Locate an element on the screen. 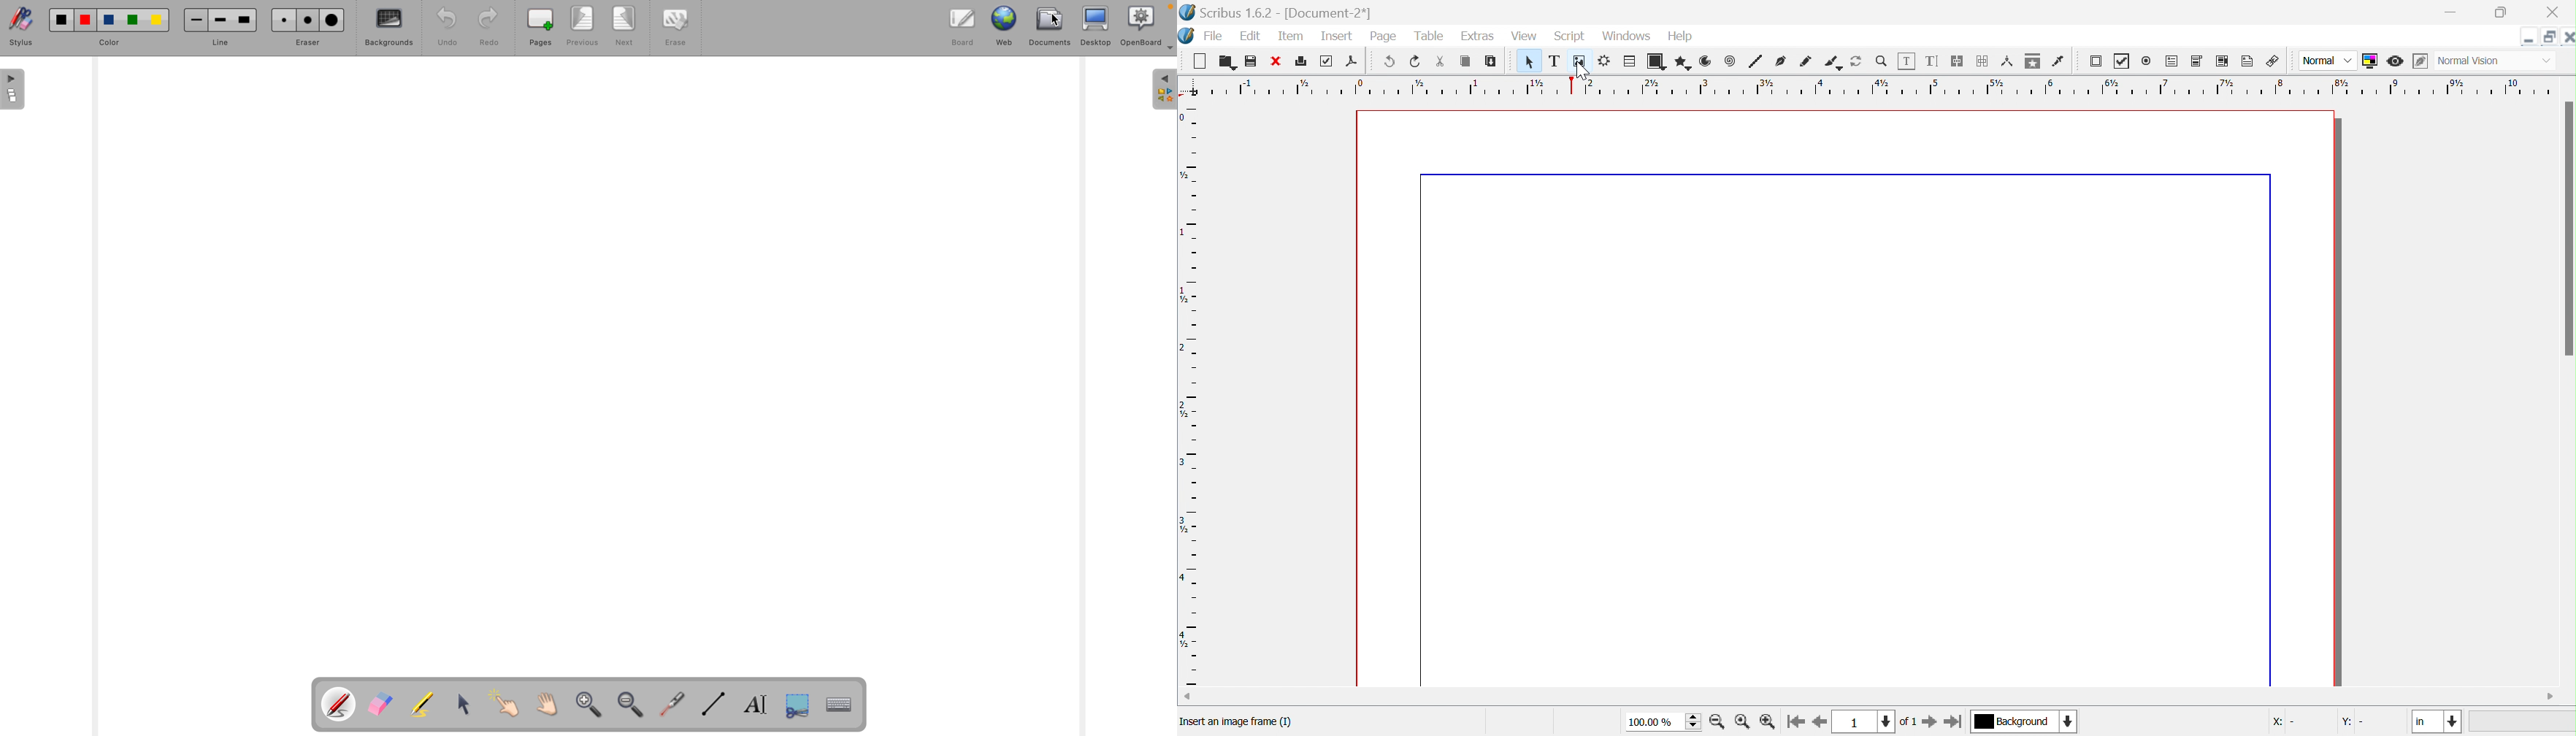  image frame is located at coordinates (1580, 61).